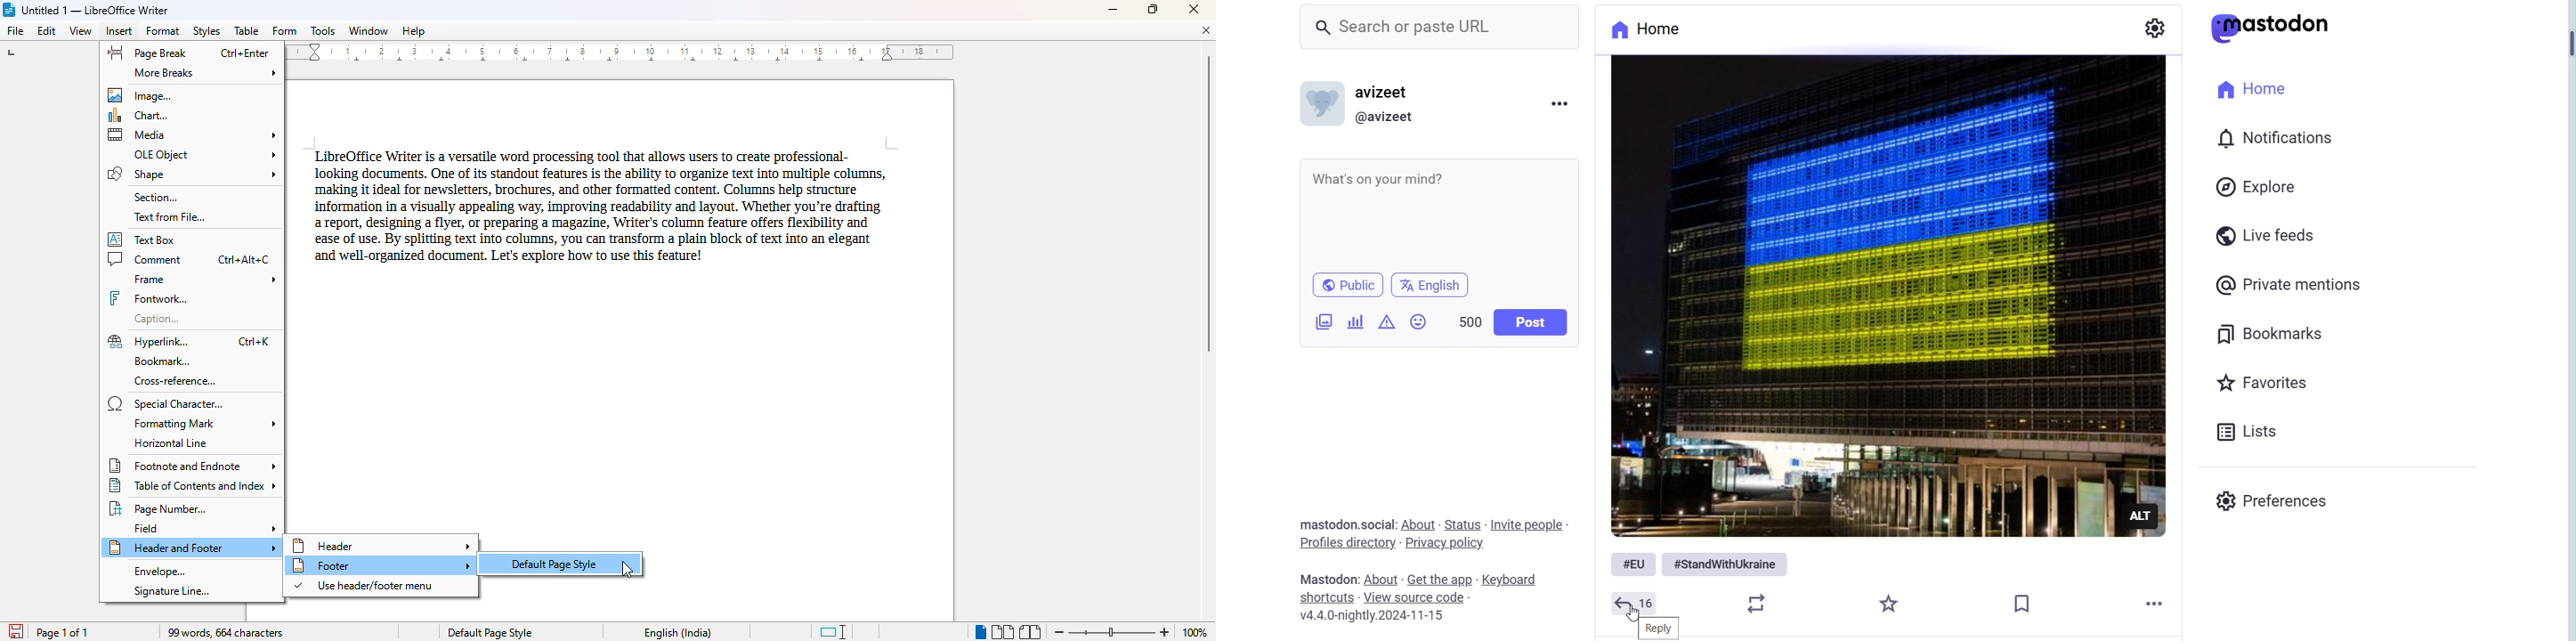 Image resolution: width=2576 pixels, height=644 pixels. I want to click on shape, so click(191, 174).